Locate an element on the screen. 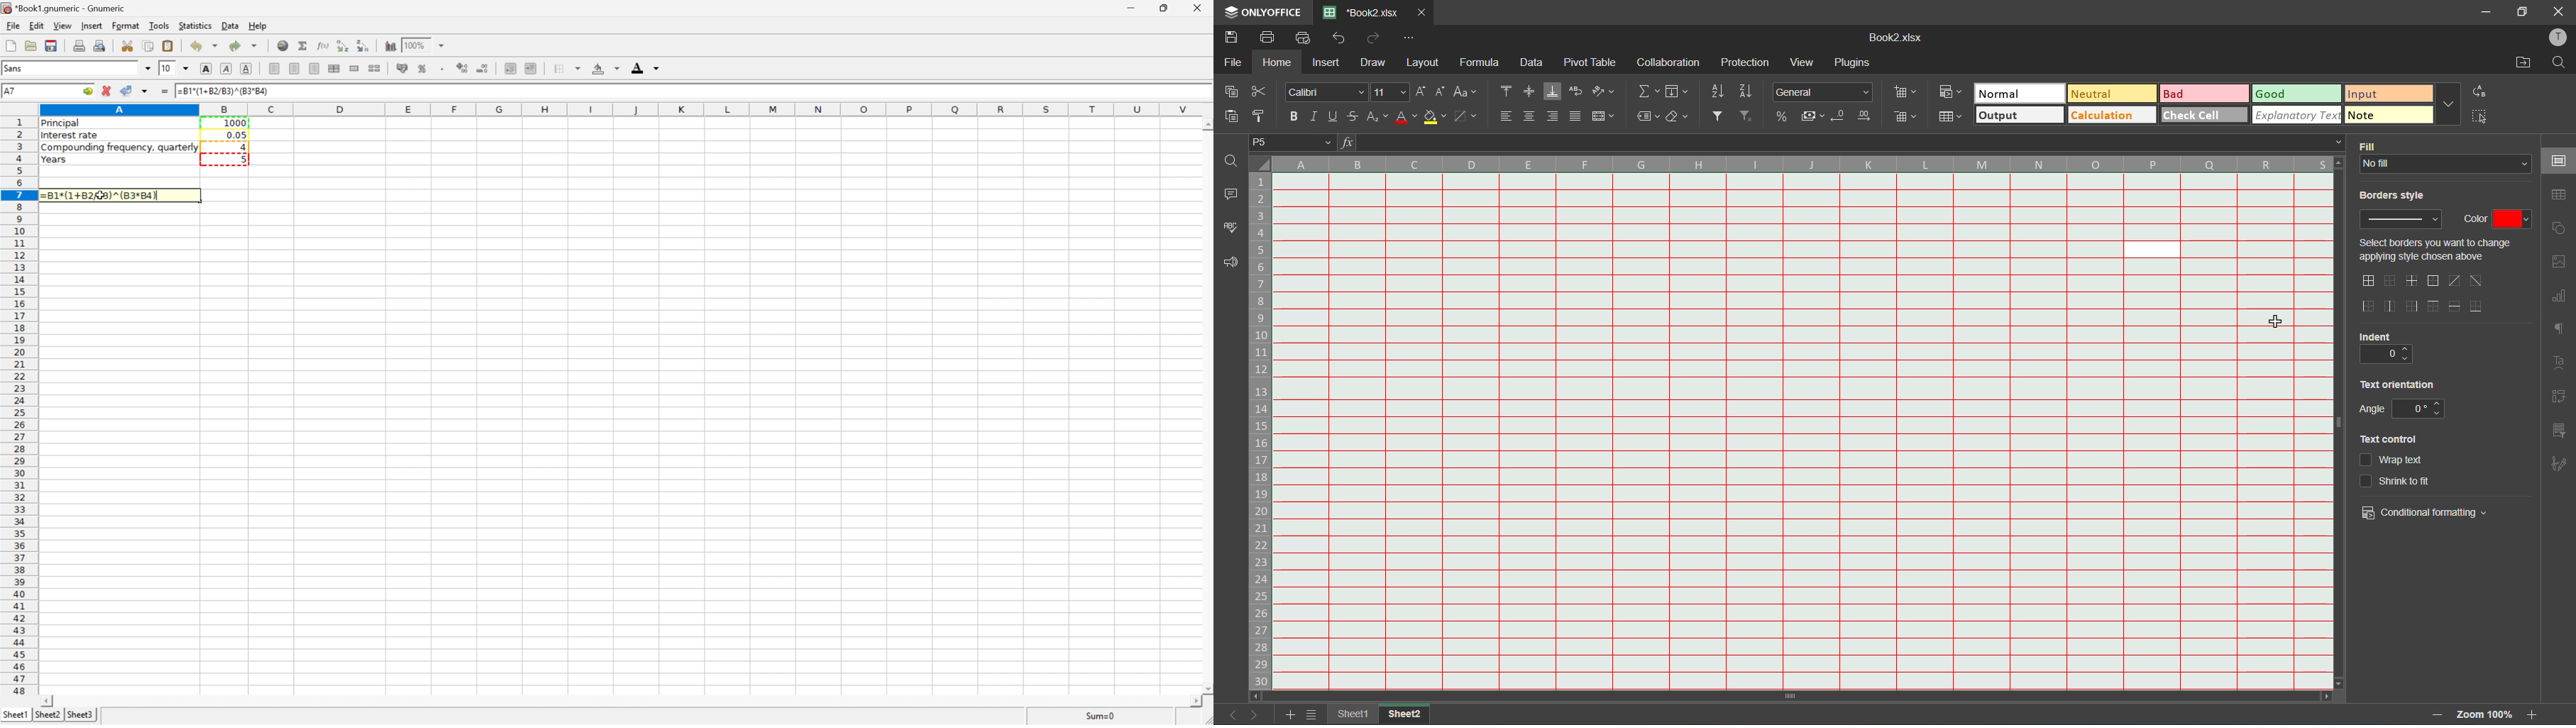  scroll down is located at coordinates (1207, 686).